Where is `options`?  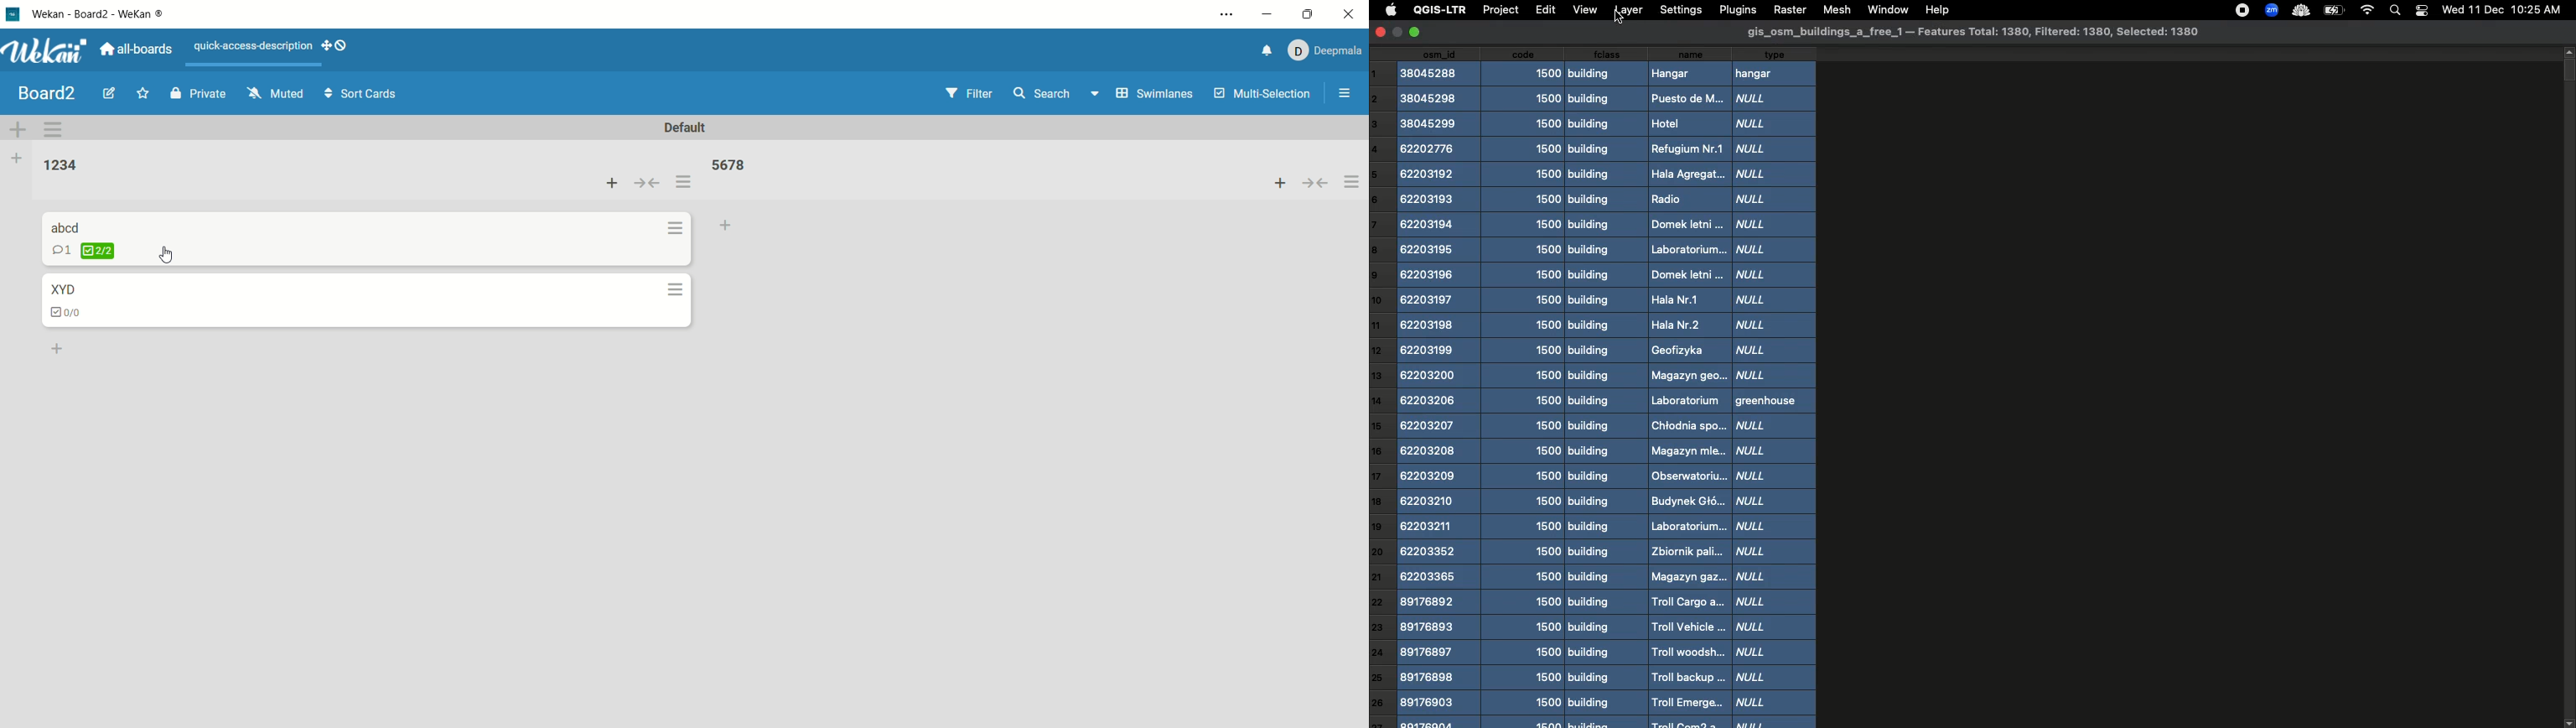 options is located at coordinates (676, 227).